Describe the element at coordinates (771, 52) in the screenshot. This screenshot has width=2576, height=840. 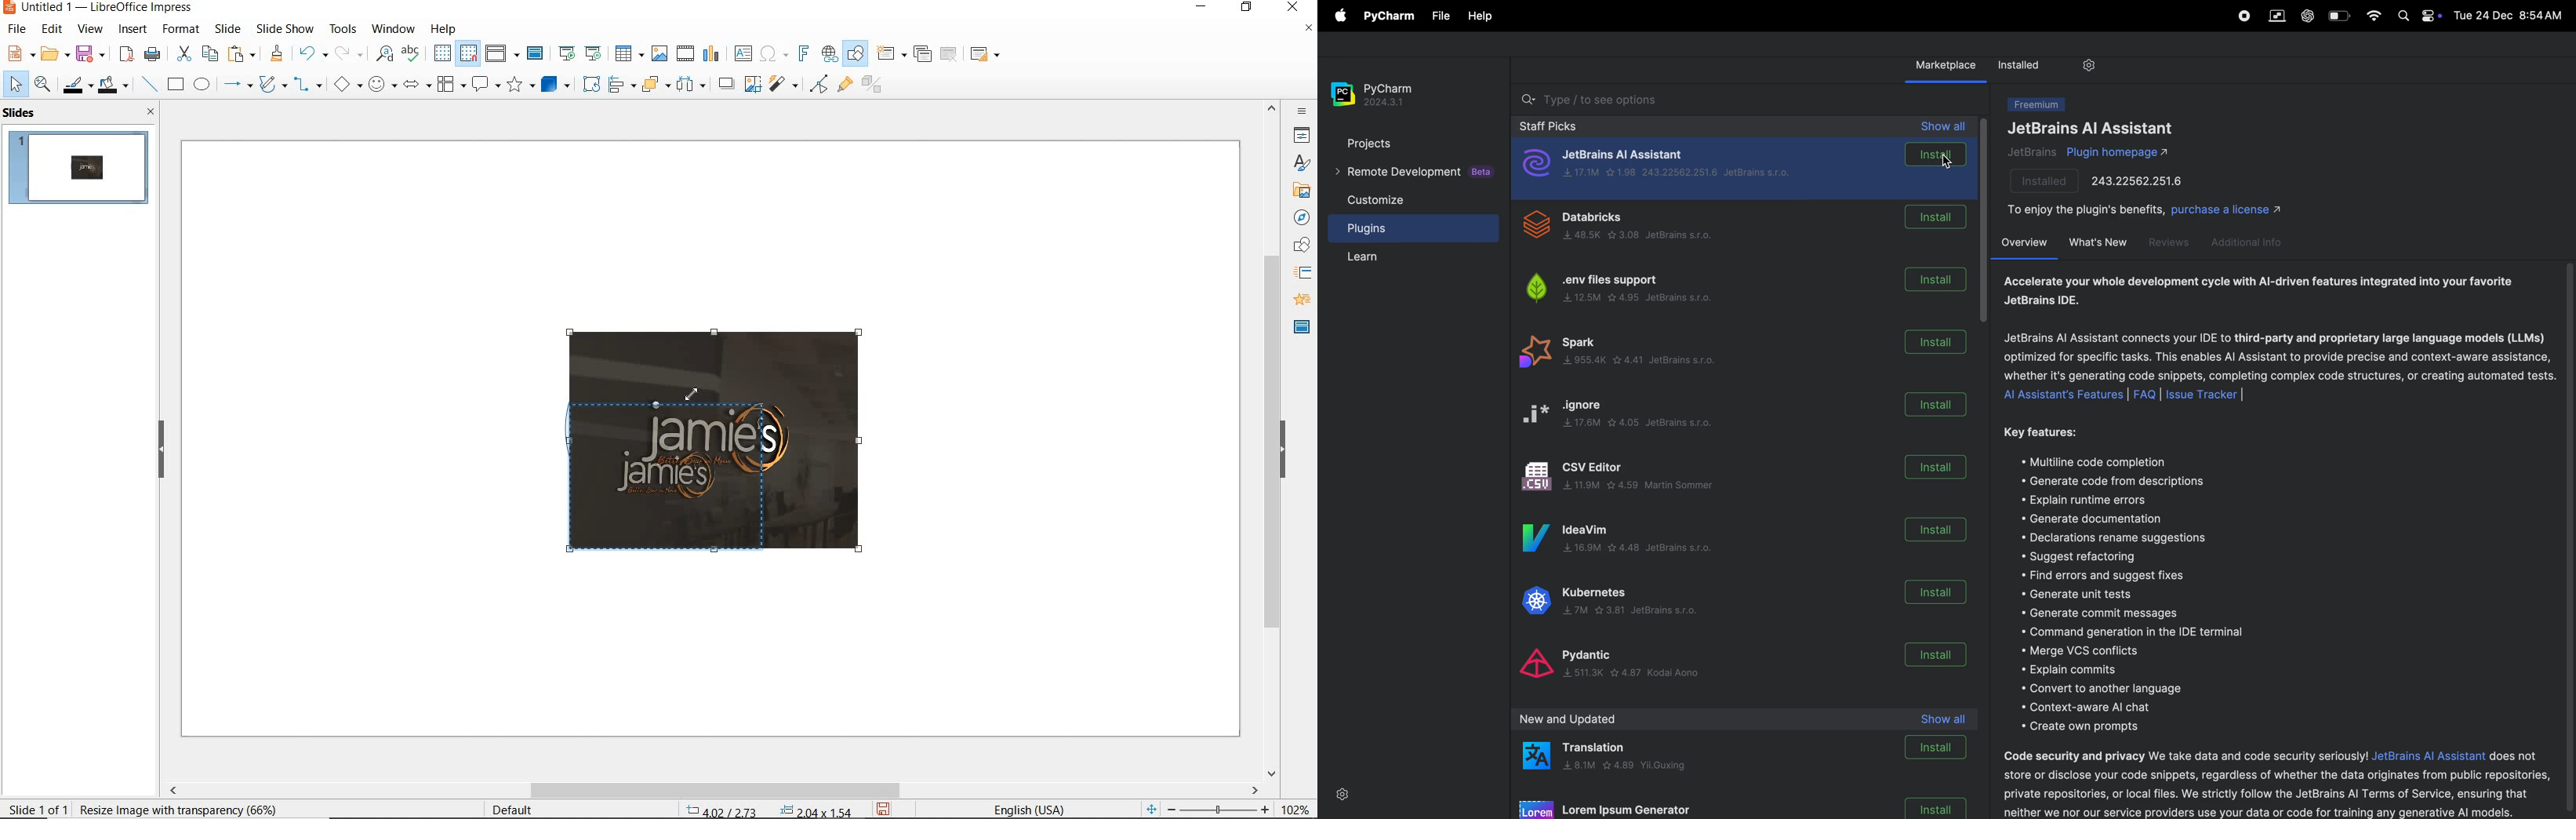
I see `insert special characters` at that location.